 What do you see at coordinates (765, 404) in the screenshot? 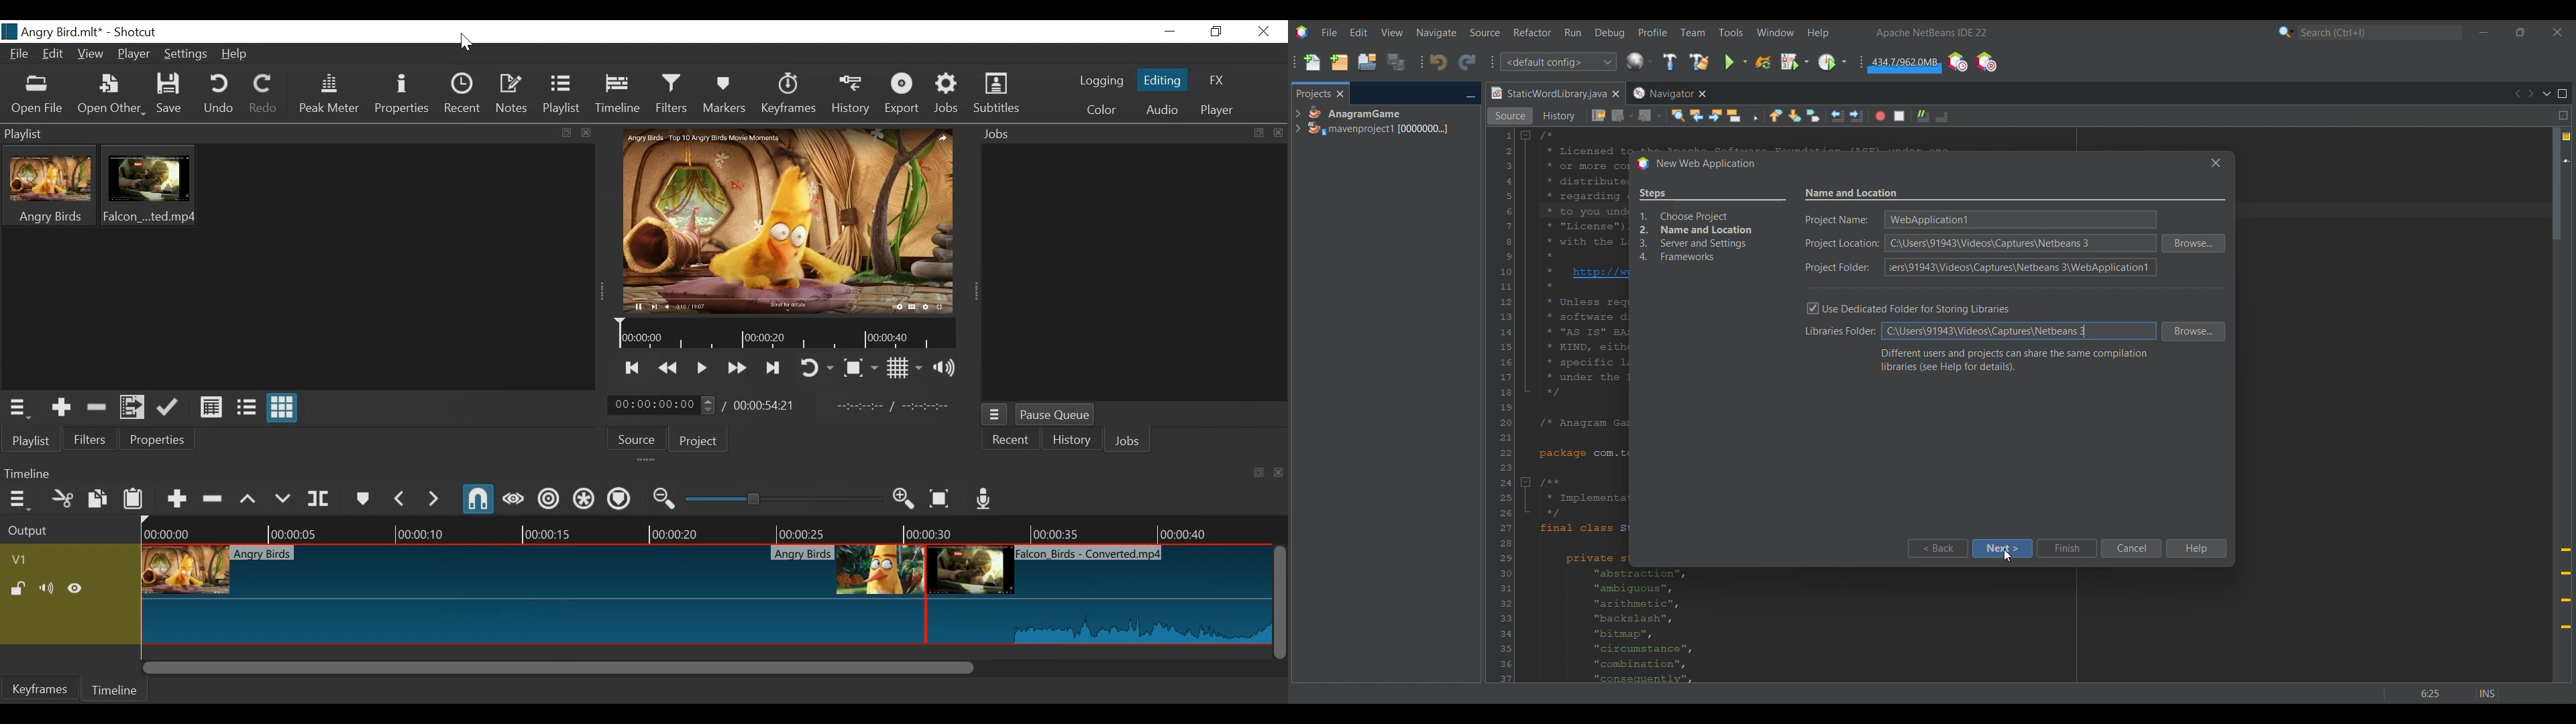
I see `Total Duration` at bounding box center [765, 404].